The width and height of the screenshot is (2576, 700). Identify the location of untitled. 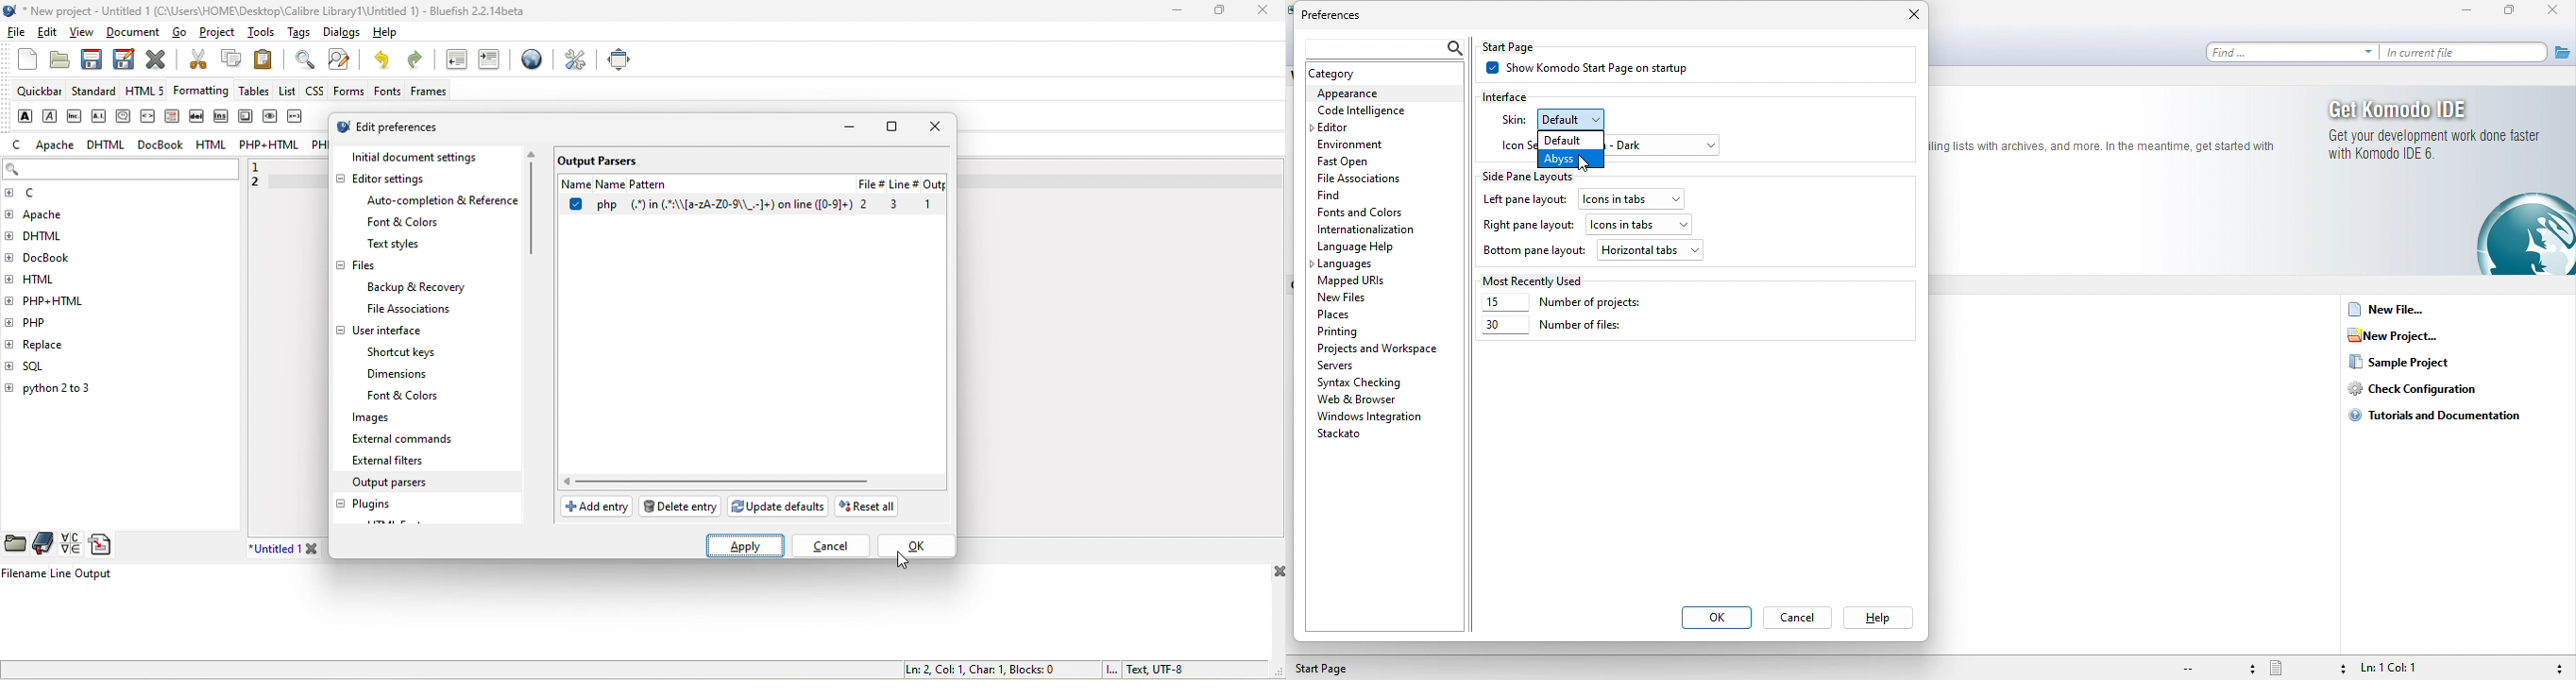
(299, 548).